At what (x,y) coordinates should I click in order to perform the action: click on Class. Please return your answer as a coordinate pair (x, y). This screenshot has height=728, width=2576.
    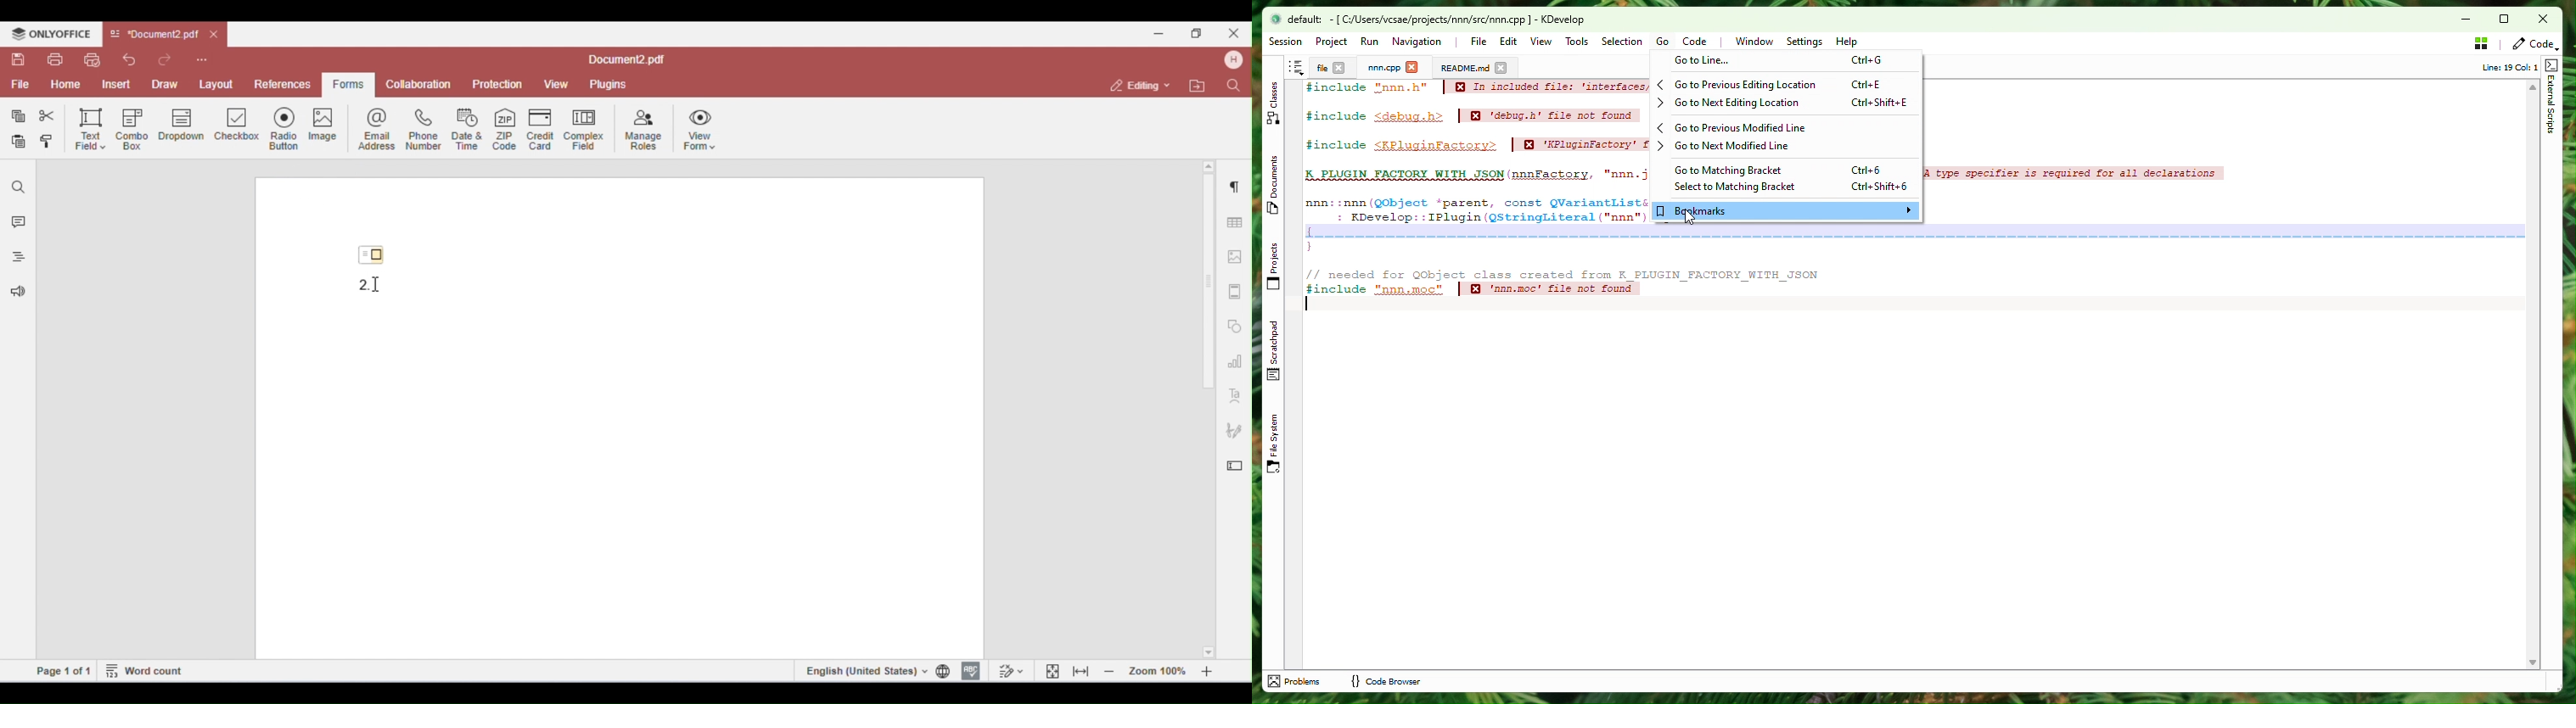
    Looking at the image, I should click on (1275, 105).